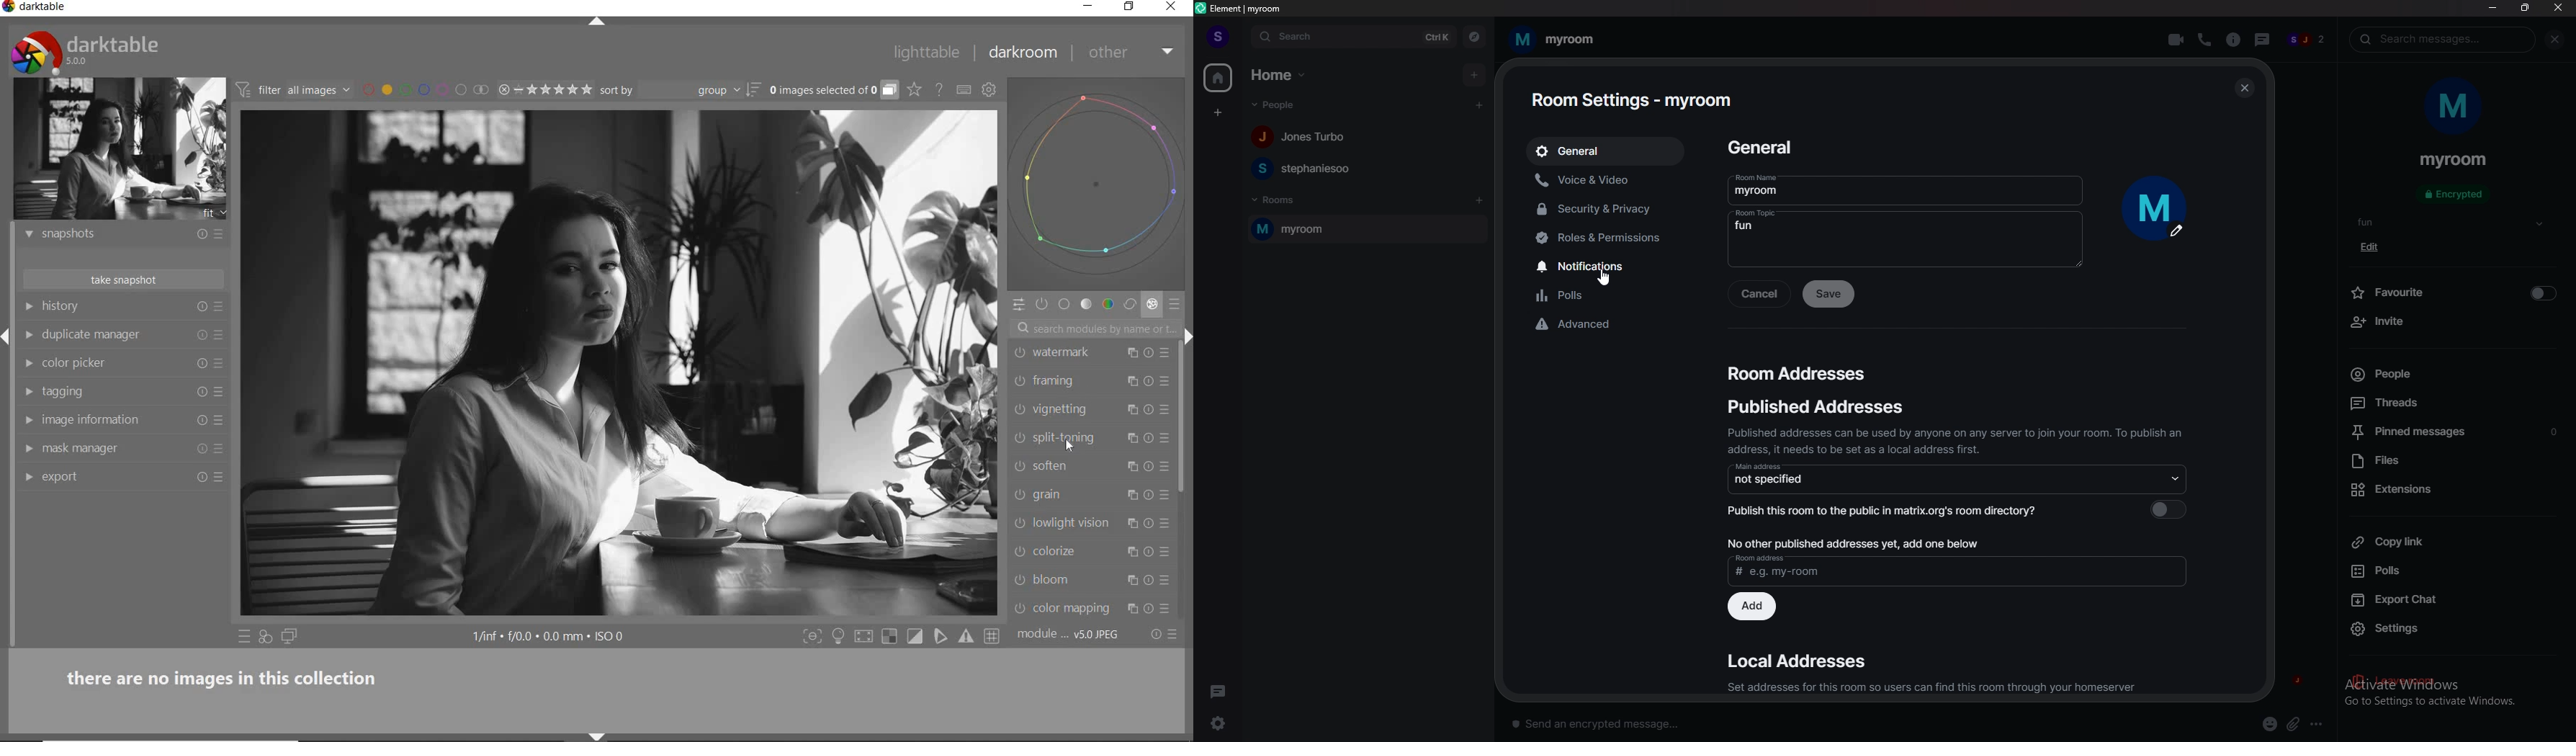 The height and width of the screenshot is (756, 2576). Describe the element at coordinates (1167, 523) in the screenshot. I see `preset and preferences` at that location.